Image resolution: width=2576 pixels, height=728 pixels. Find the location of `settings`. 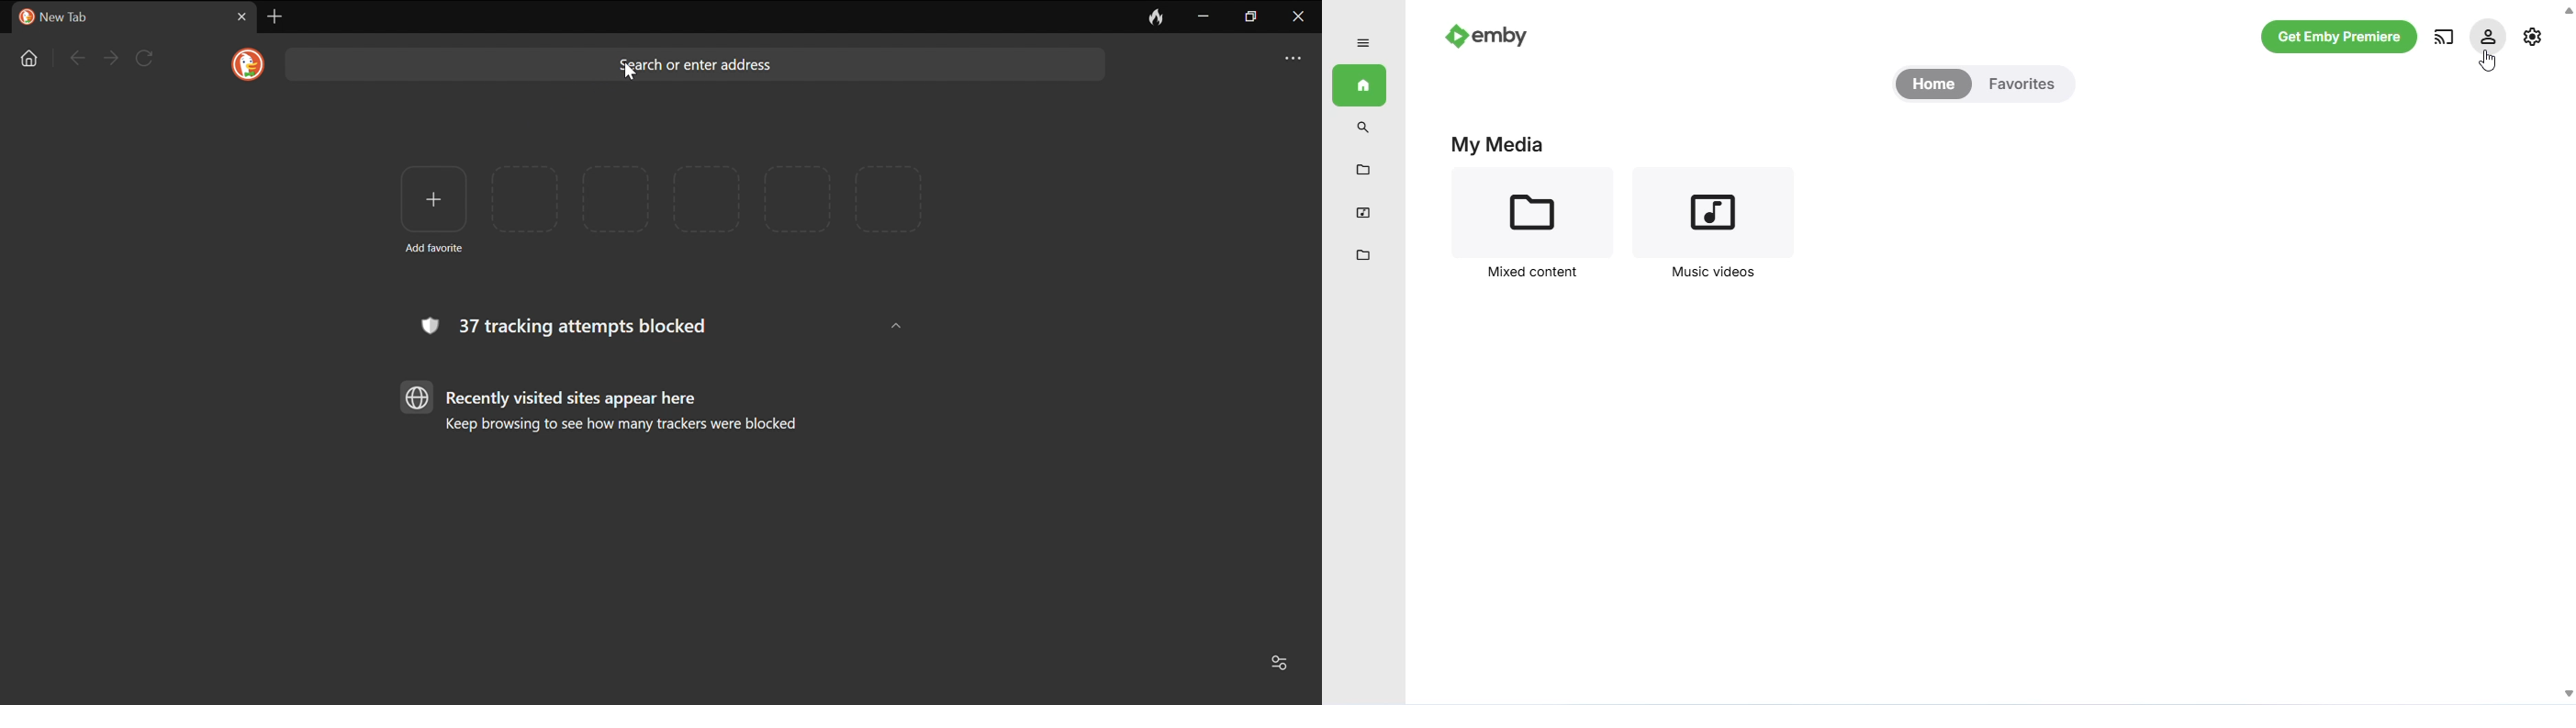

settings is located at coordinates (2487, 36).